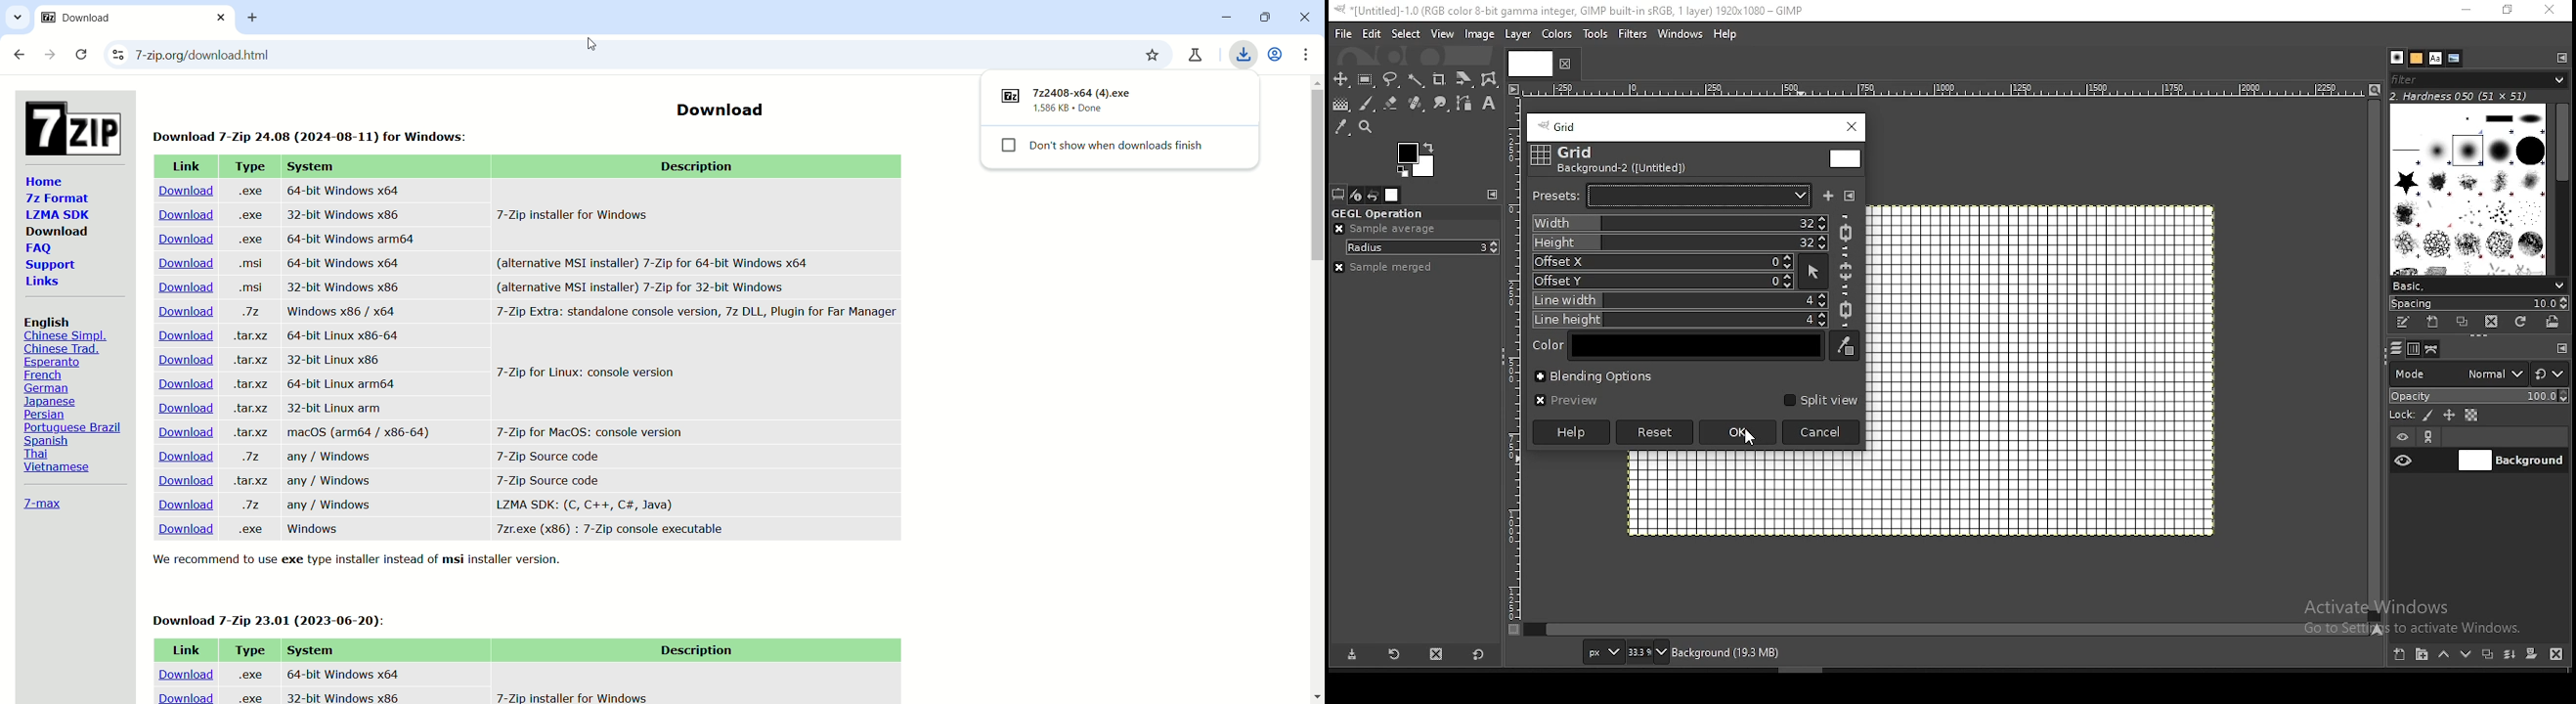  What do you see at coordinates (343, 262) in the screenshot?
I see `64-bit Windows x64` at bounding box center [343, 262].